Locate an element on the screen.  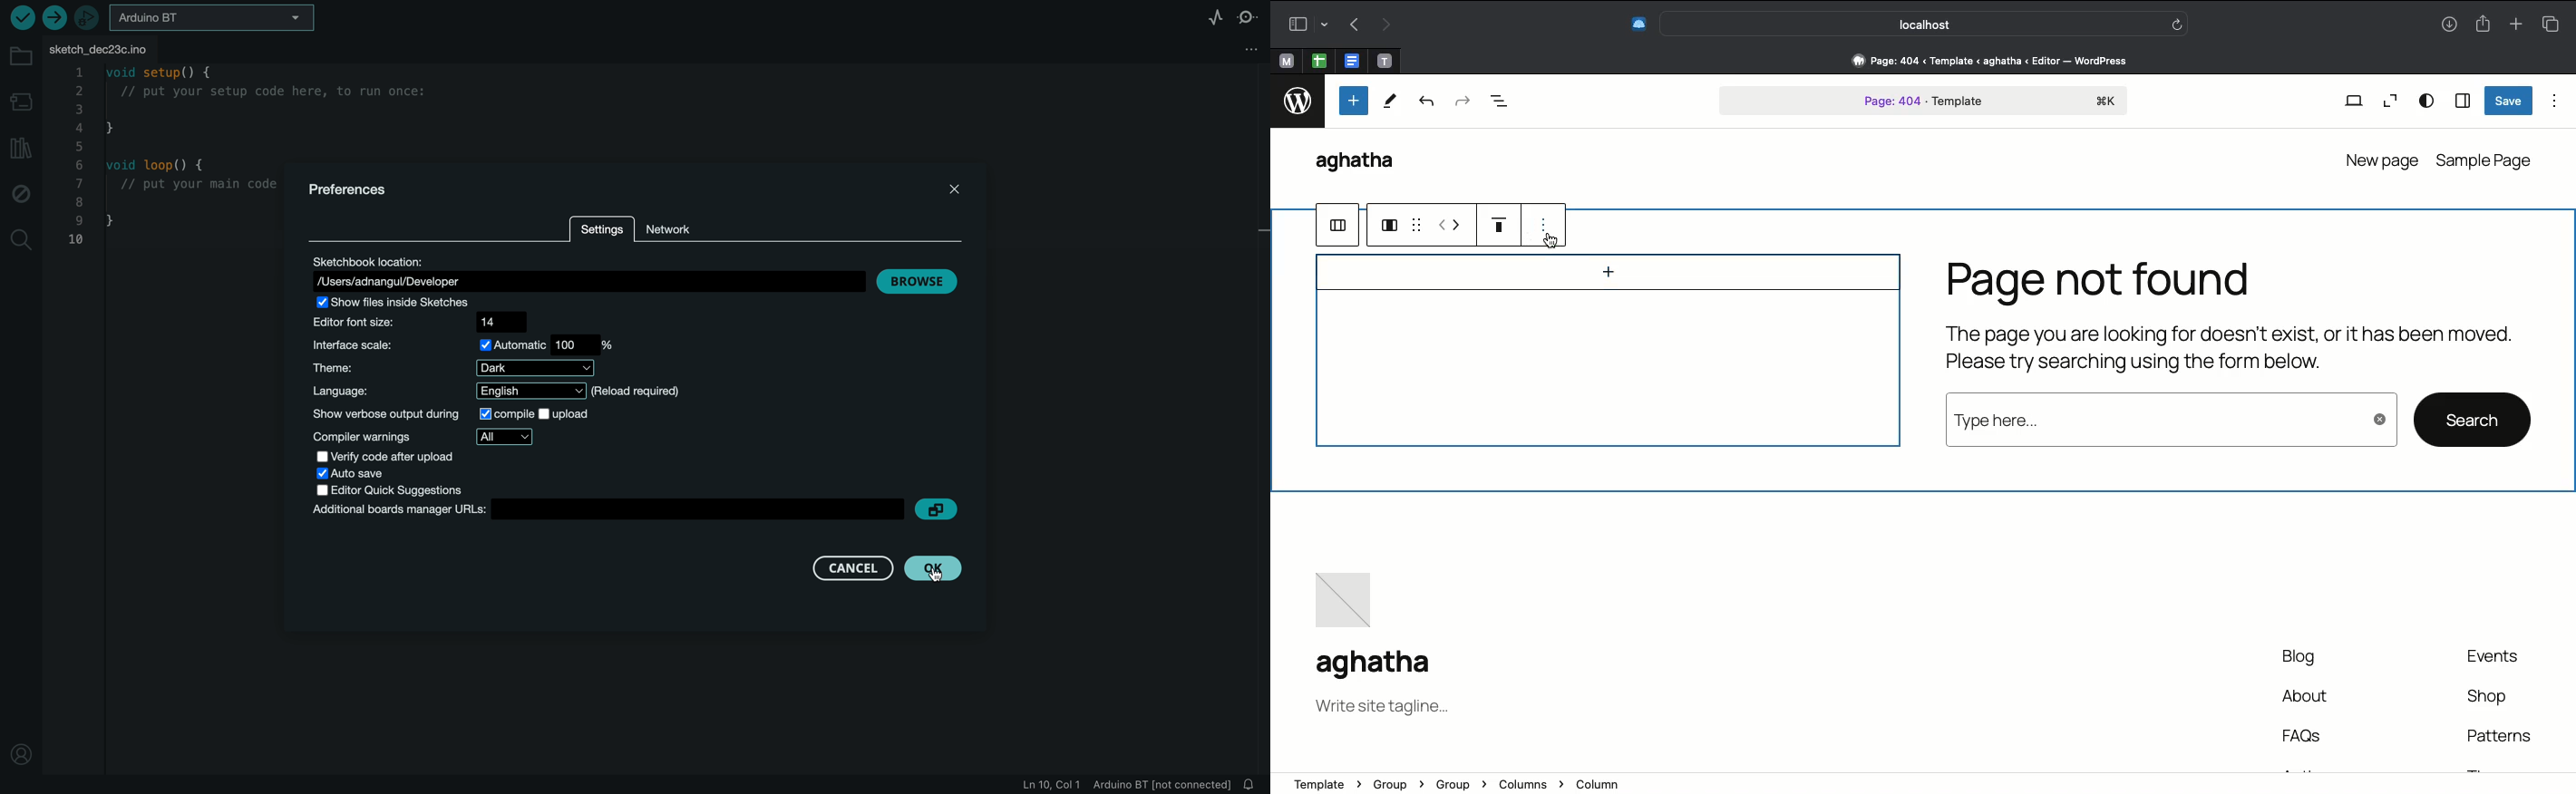
folder is located at coordinates (19, 57).